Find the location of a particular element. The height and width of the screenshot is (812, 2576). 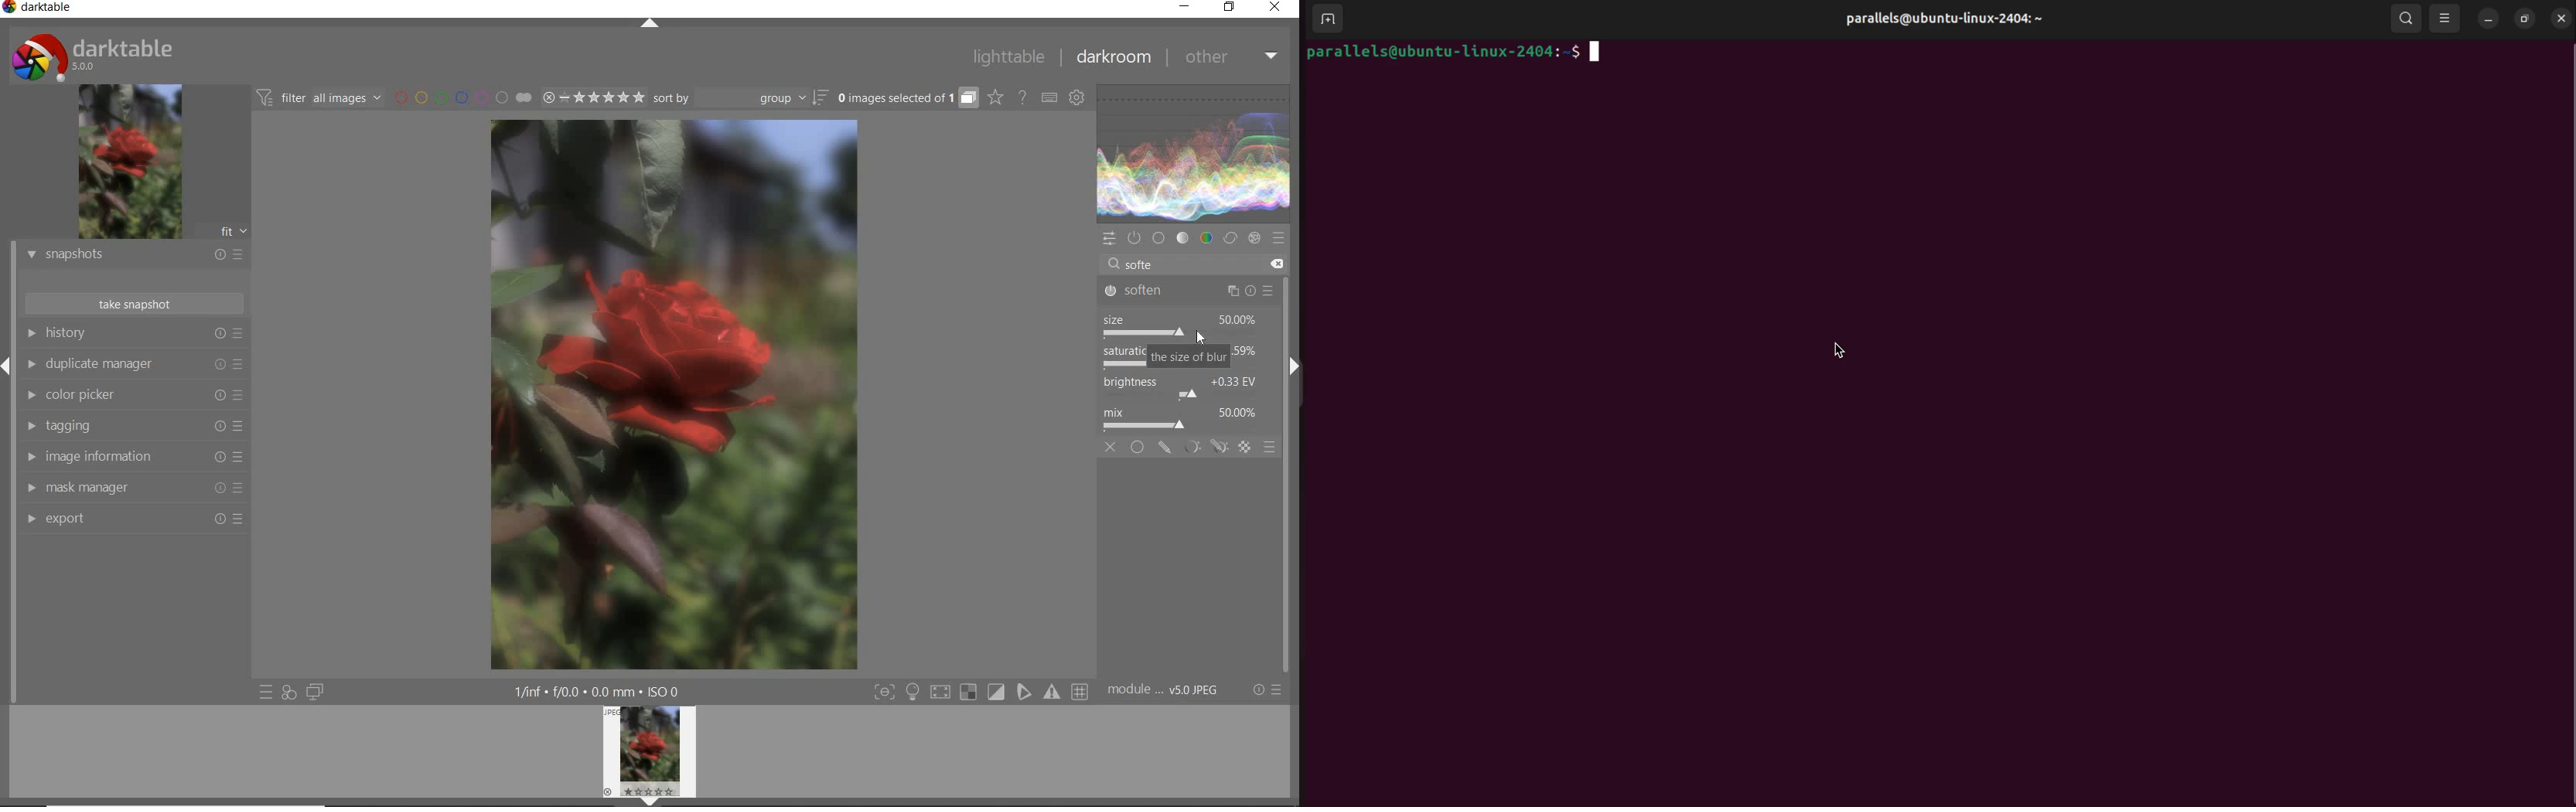

Scrollbar is located at coordinates (2568, 398).